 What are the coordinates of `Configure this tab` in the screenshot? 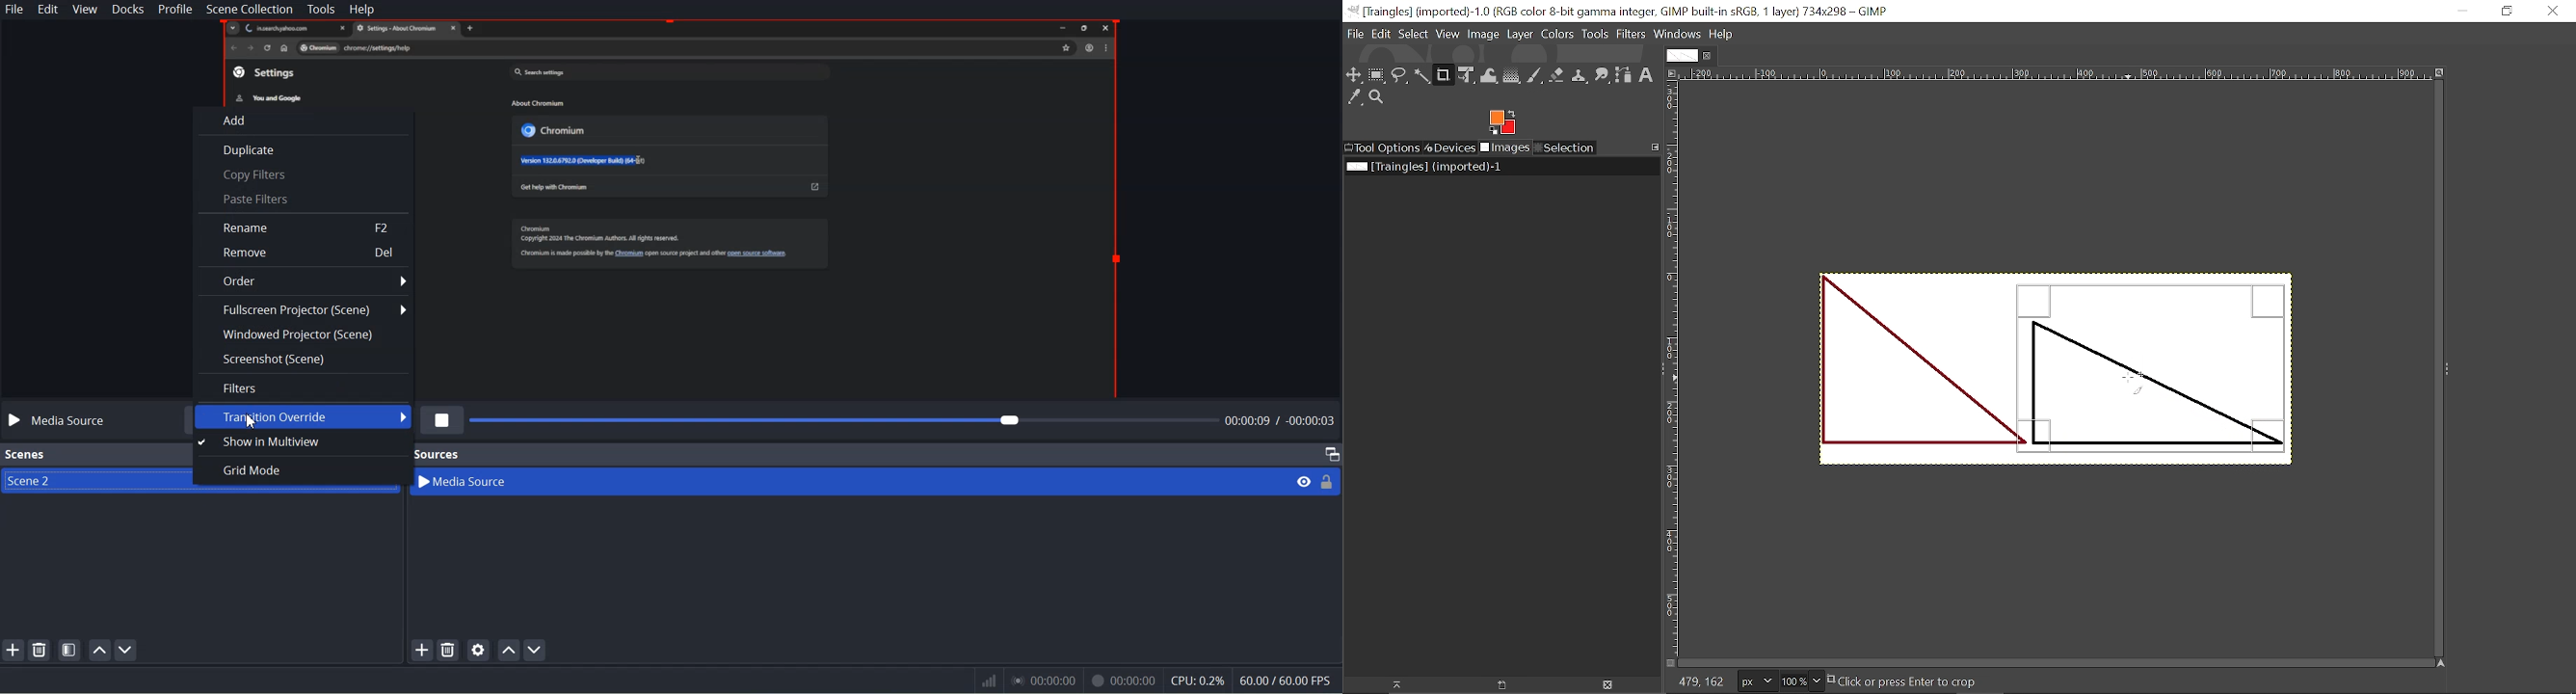 It's located at (1653, 147).